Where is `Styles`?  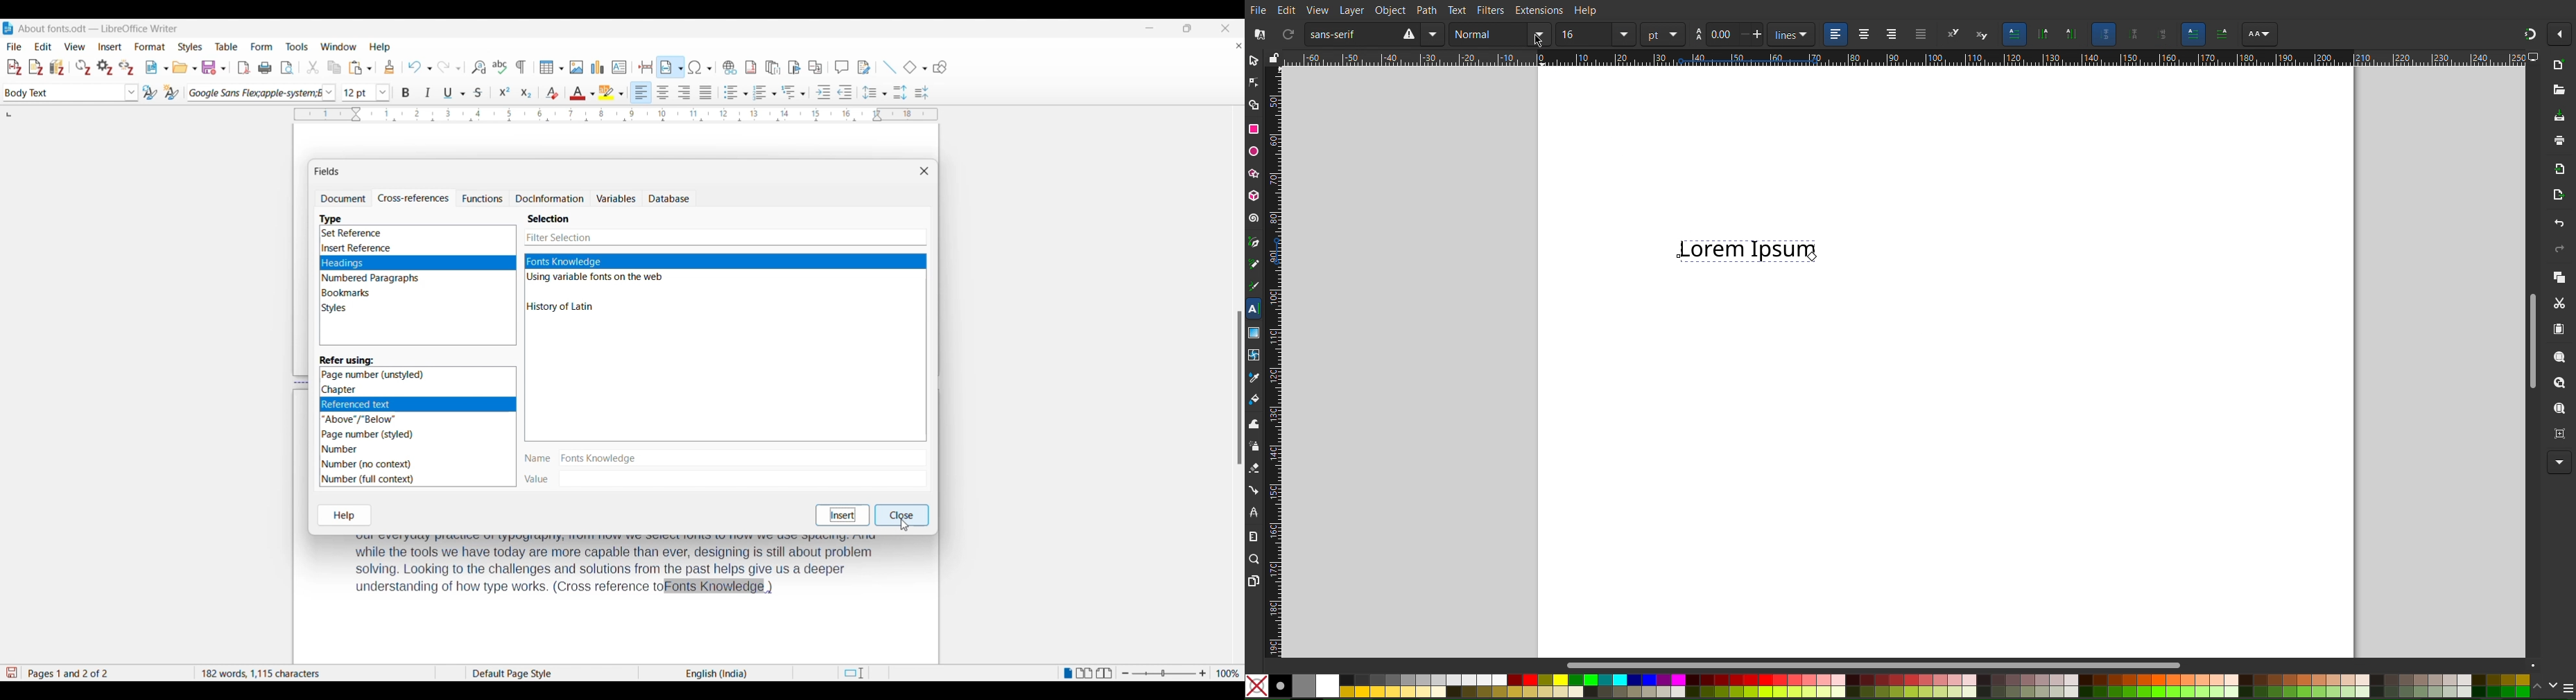 Styles is located at coordinates (337, 309).